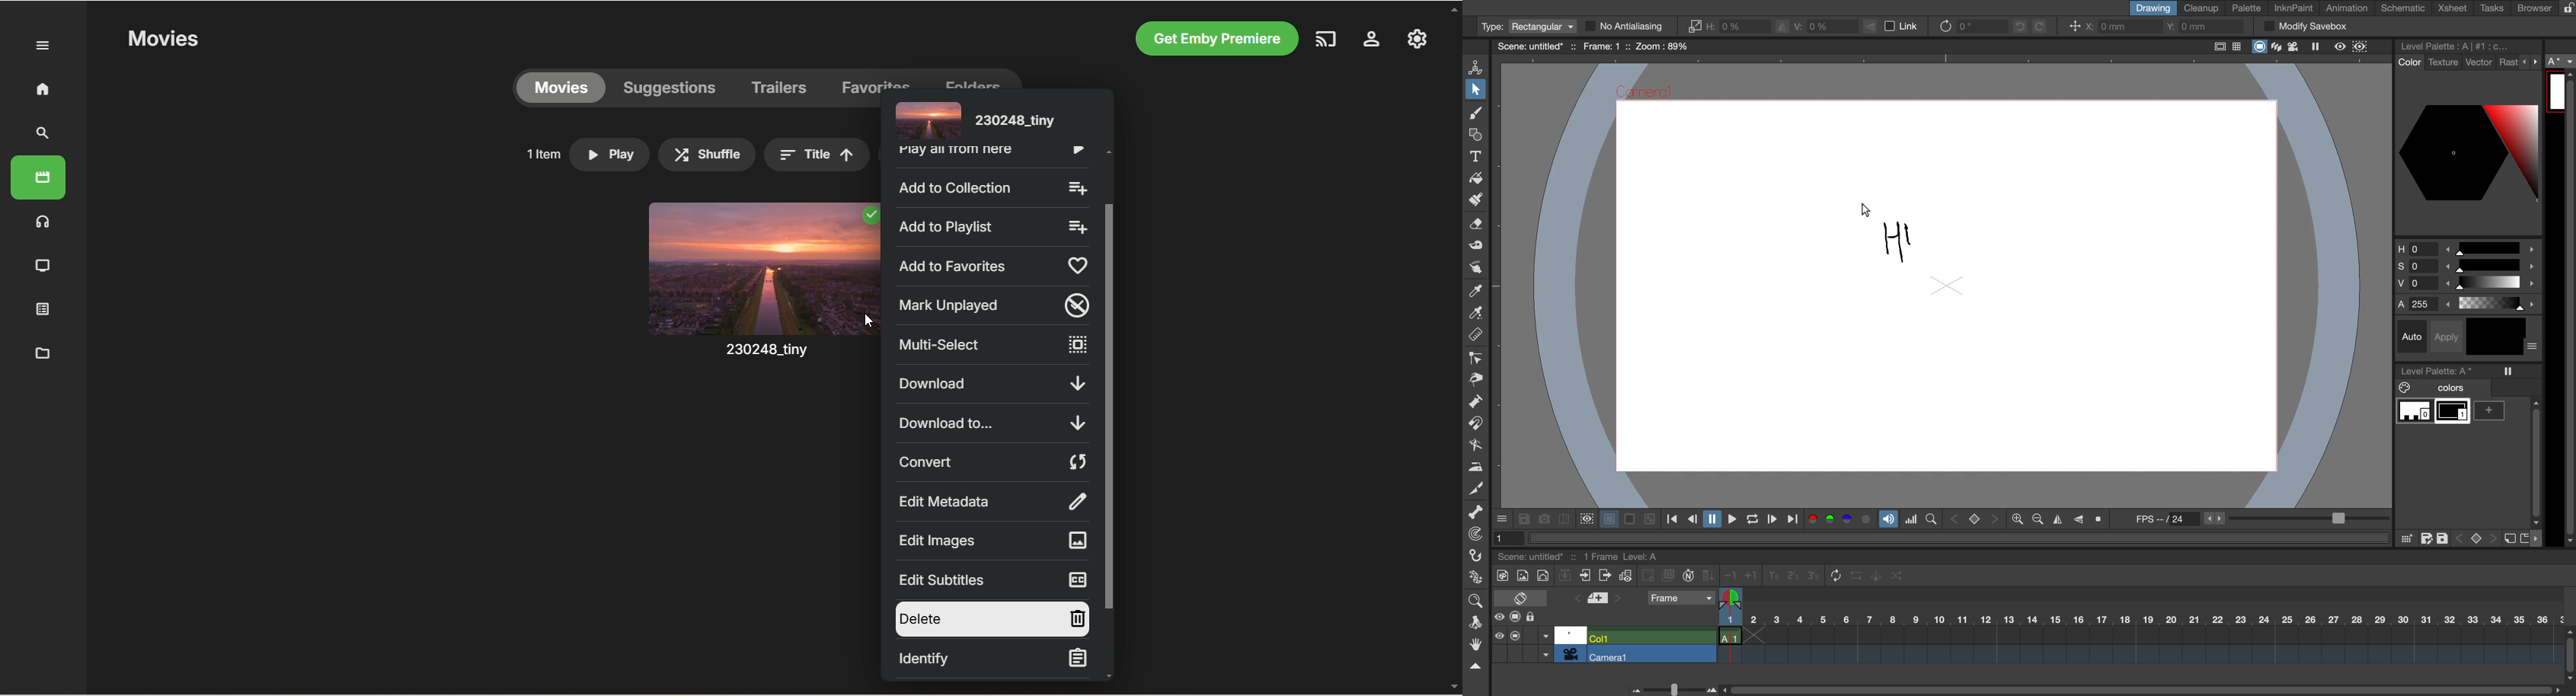 Image resolution: width=2576 pixels, height=700 pixels. I want to click on folders, so click(972, 78).